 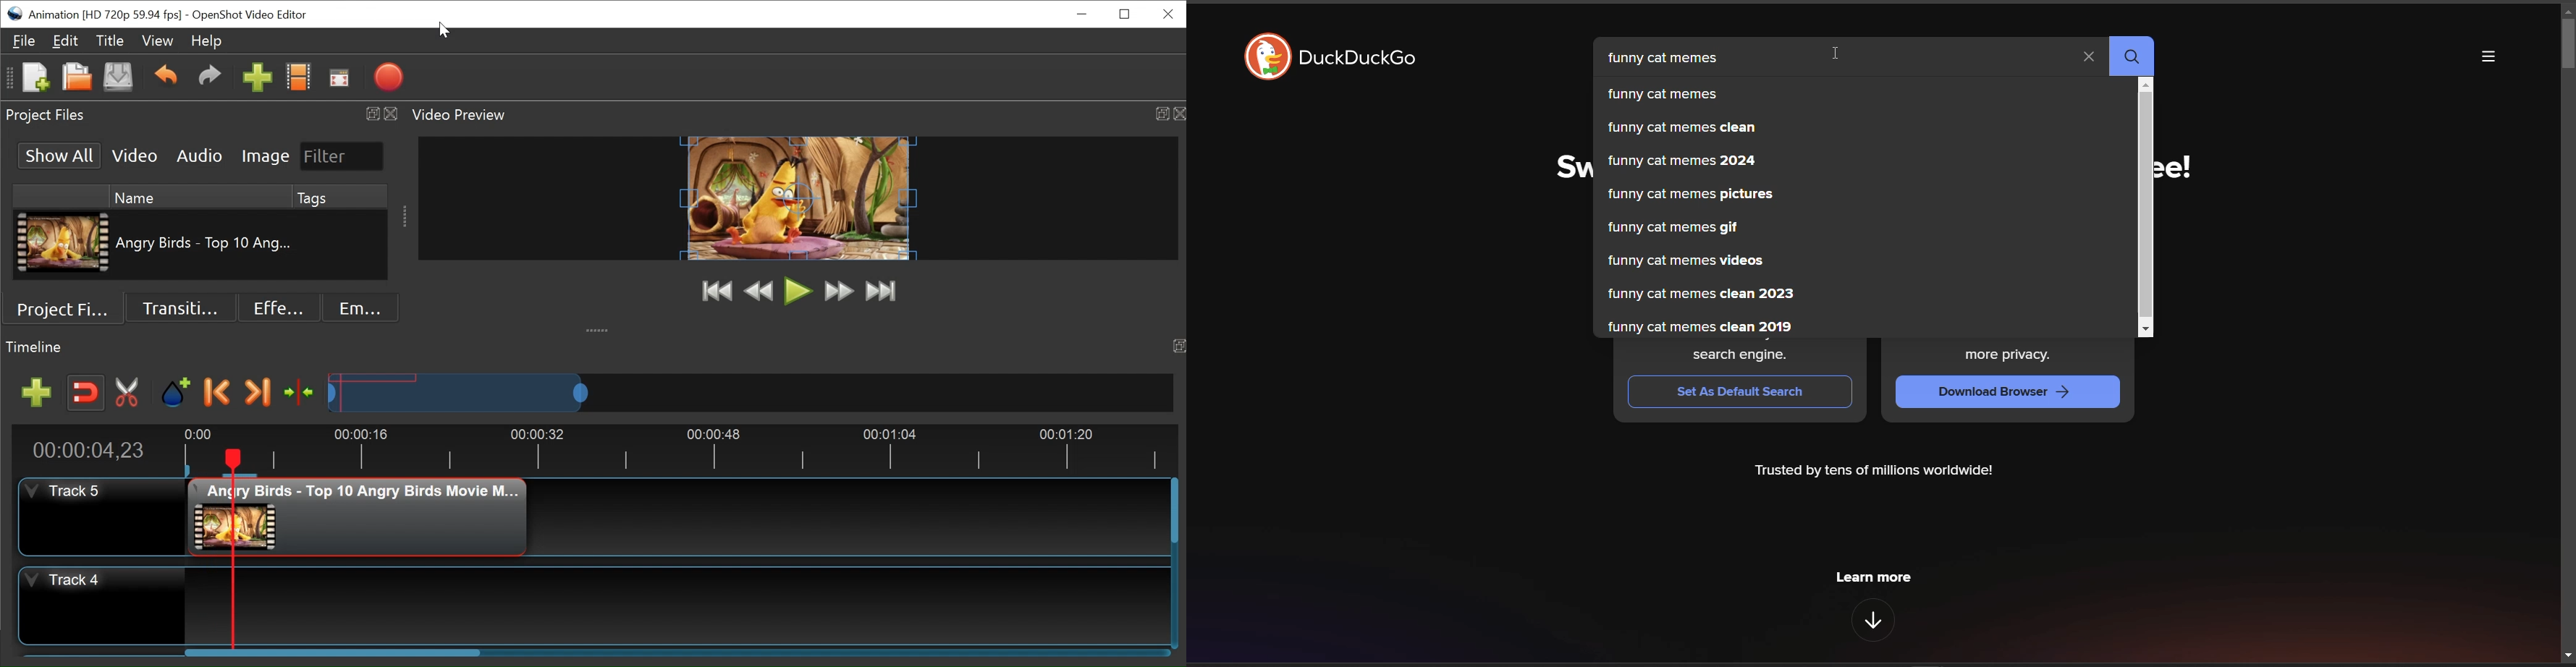 What do you see at coordinates (2488, 56) in the screenshot?
I see `more options` at bounding box center [2488, 56].